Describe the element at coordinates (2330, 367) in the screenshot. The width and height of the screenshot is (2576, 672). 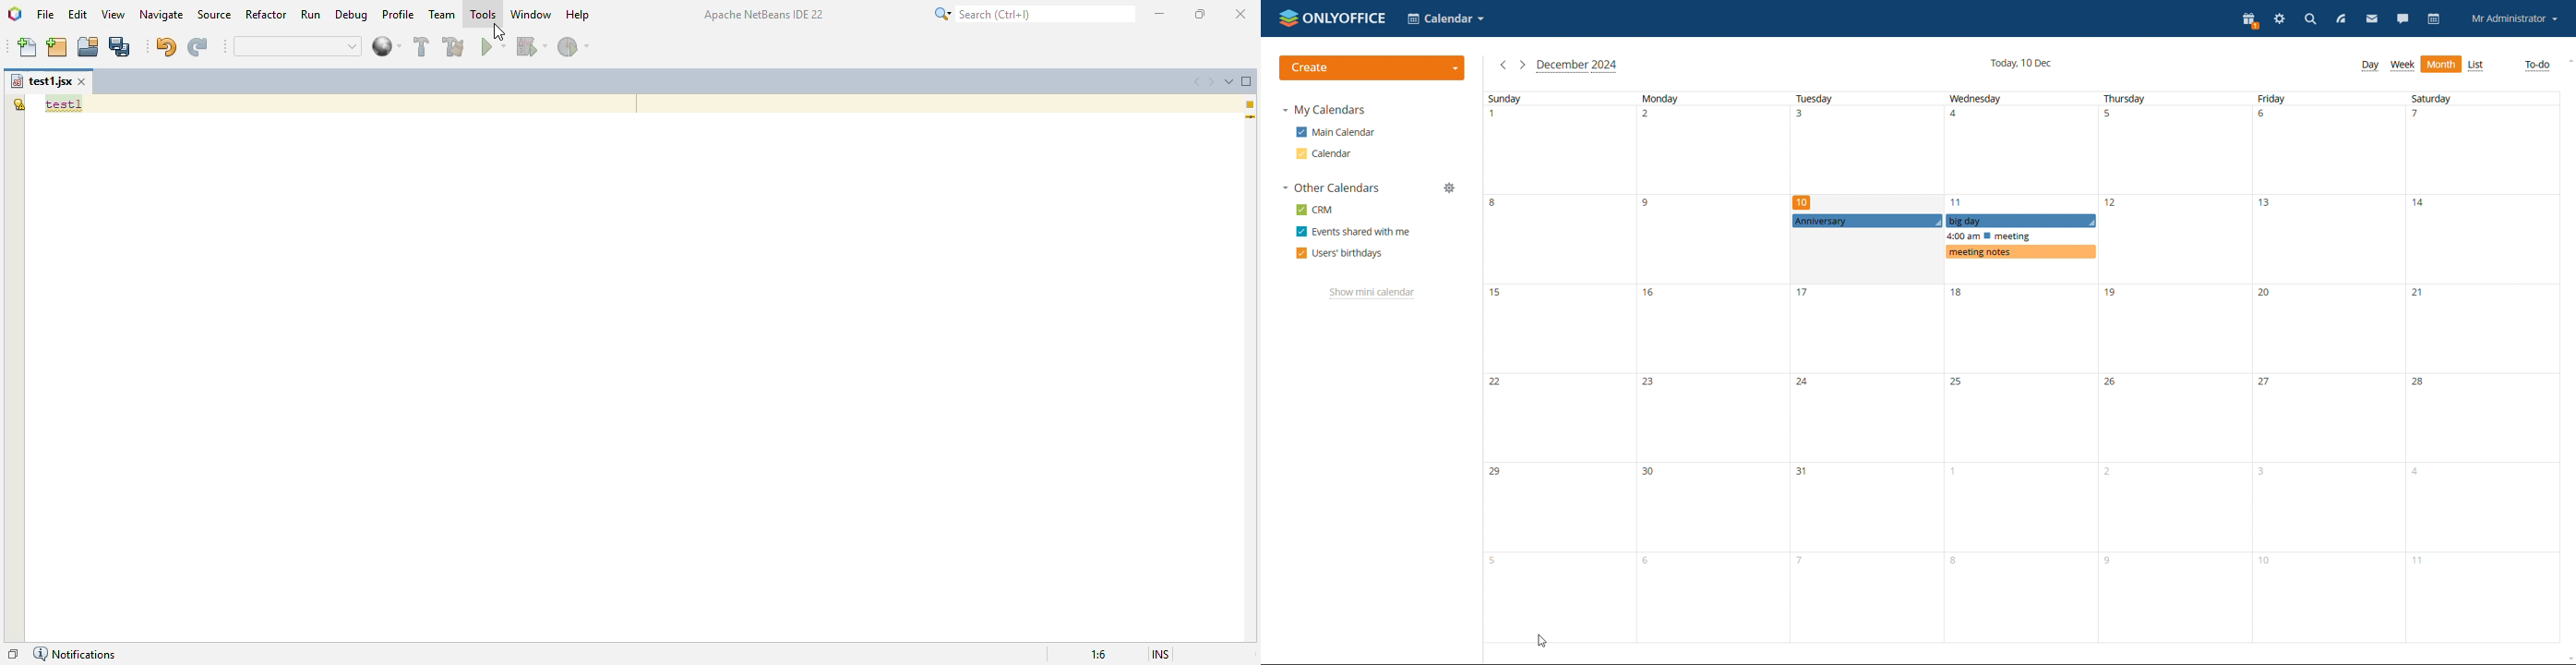
I see `friday` at that location.